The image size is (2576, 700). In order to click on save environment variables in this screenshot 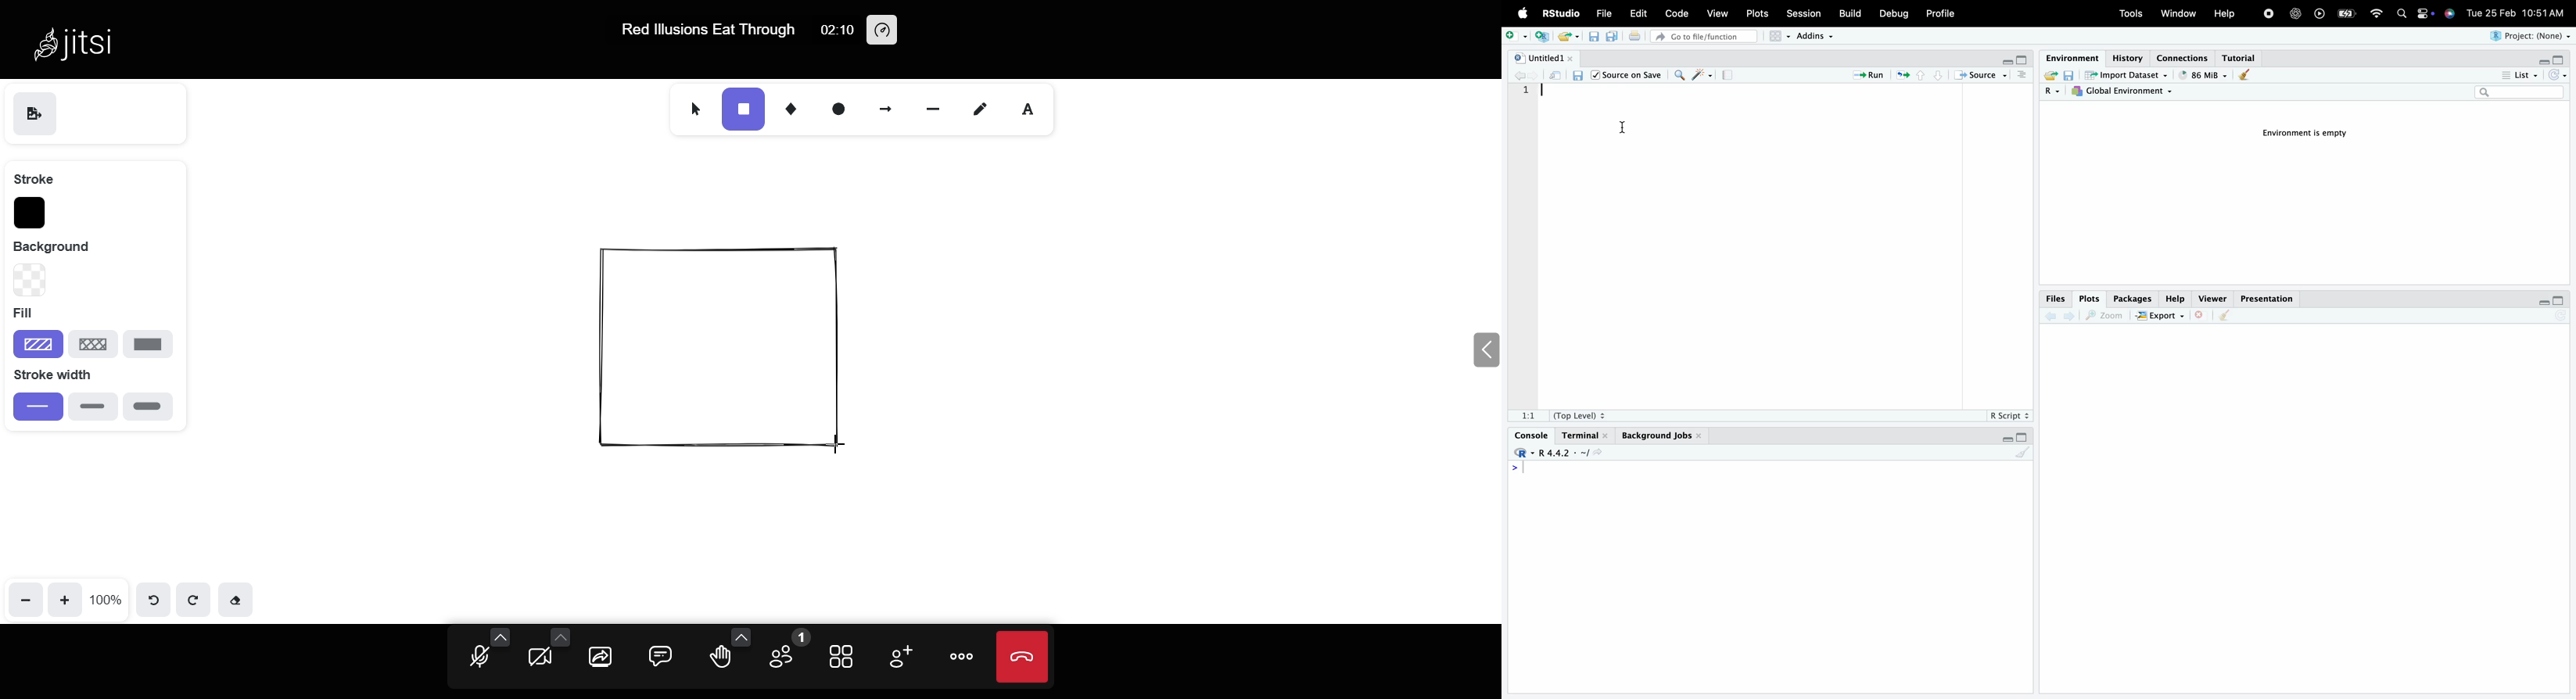, I will do `click(2068, 74)`.